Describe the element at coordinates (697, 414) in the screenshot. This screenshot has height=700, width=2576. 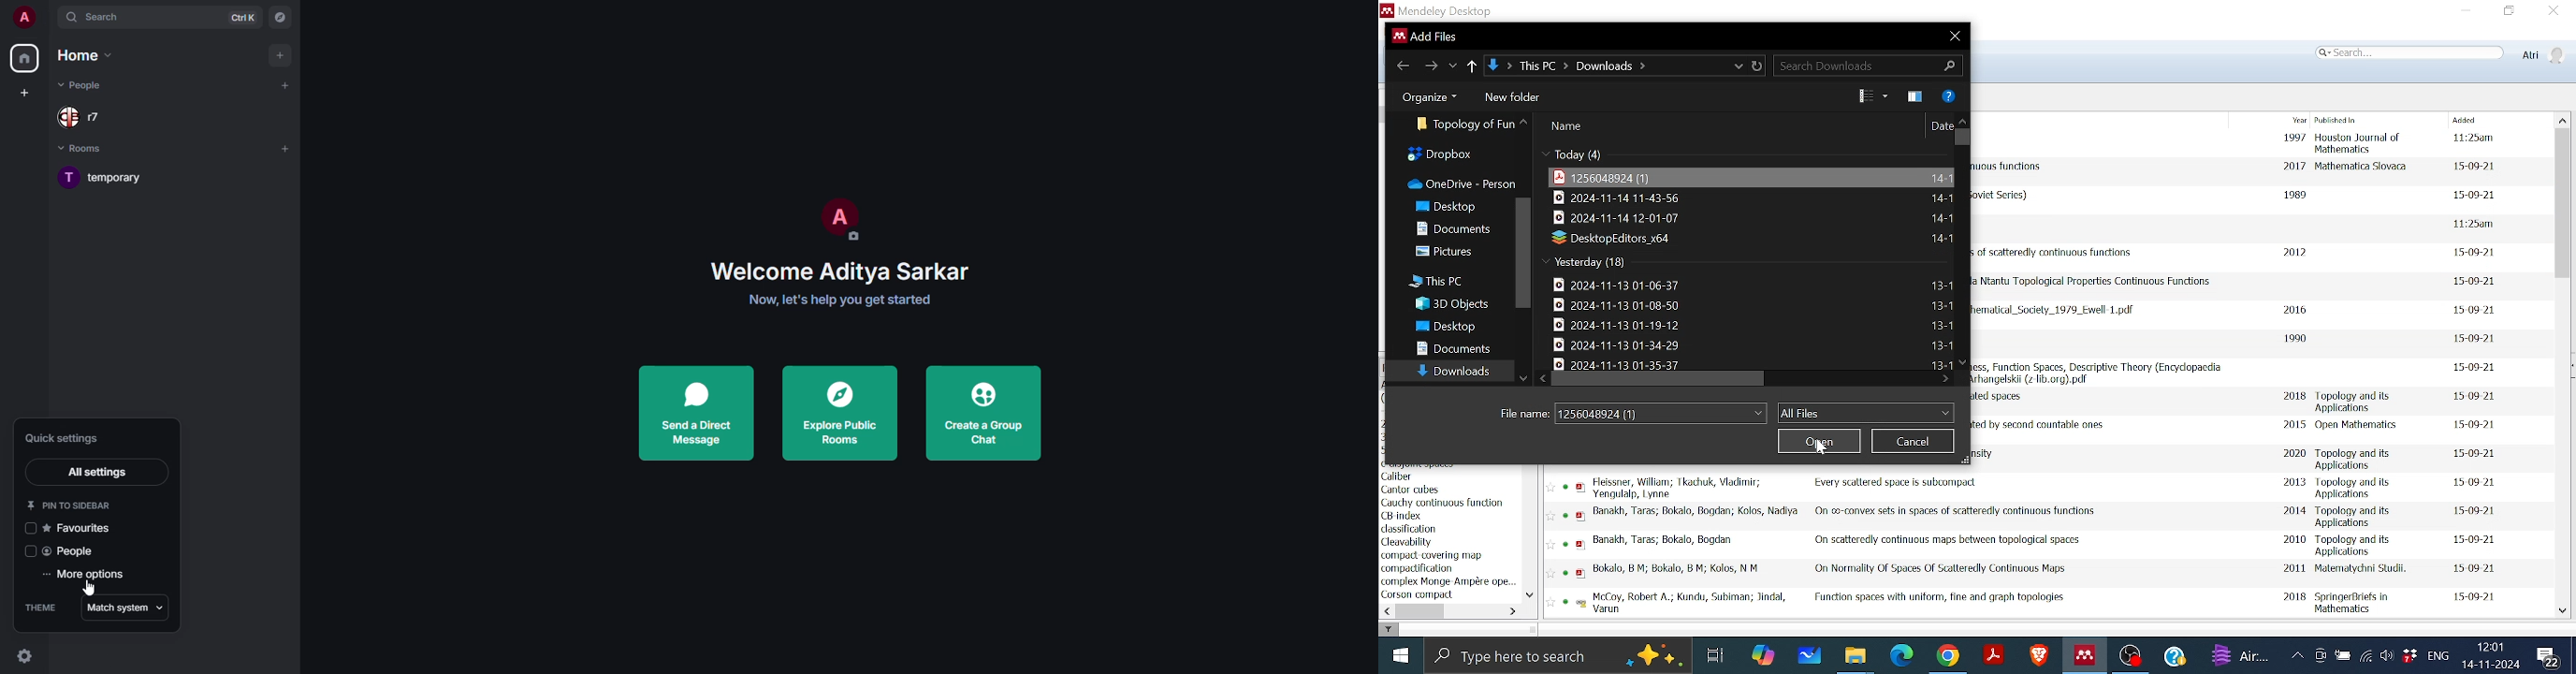
I see `send a direct message` at that location.